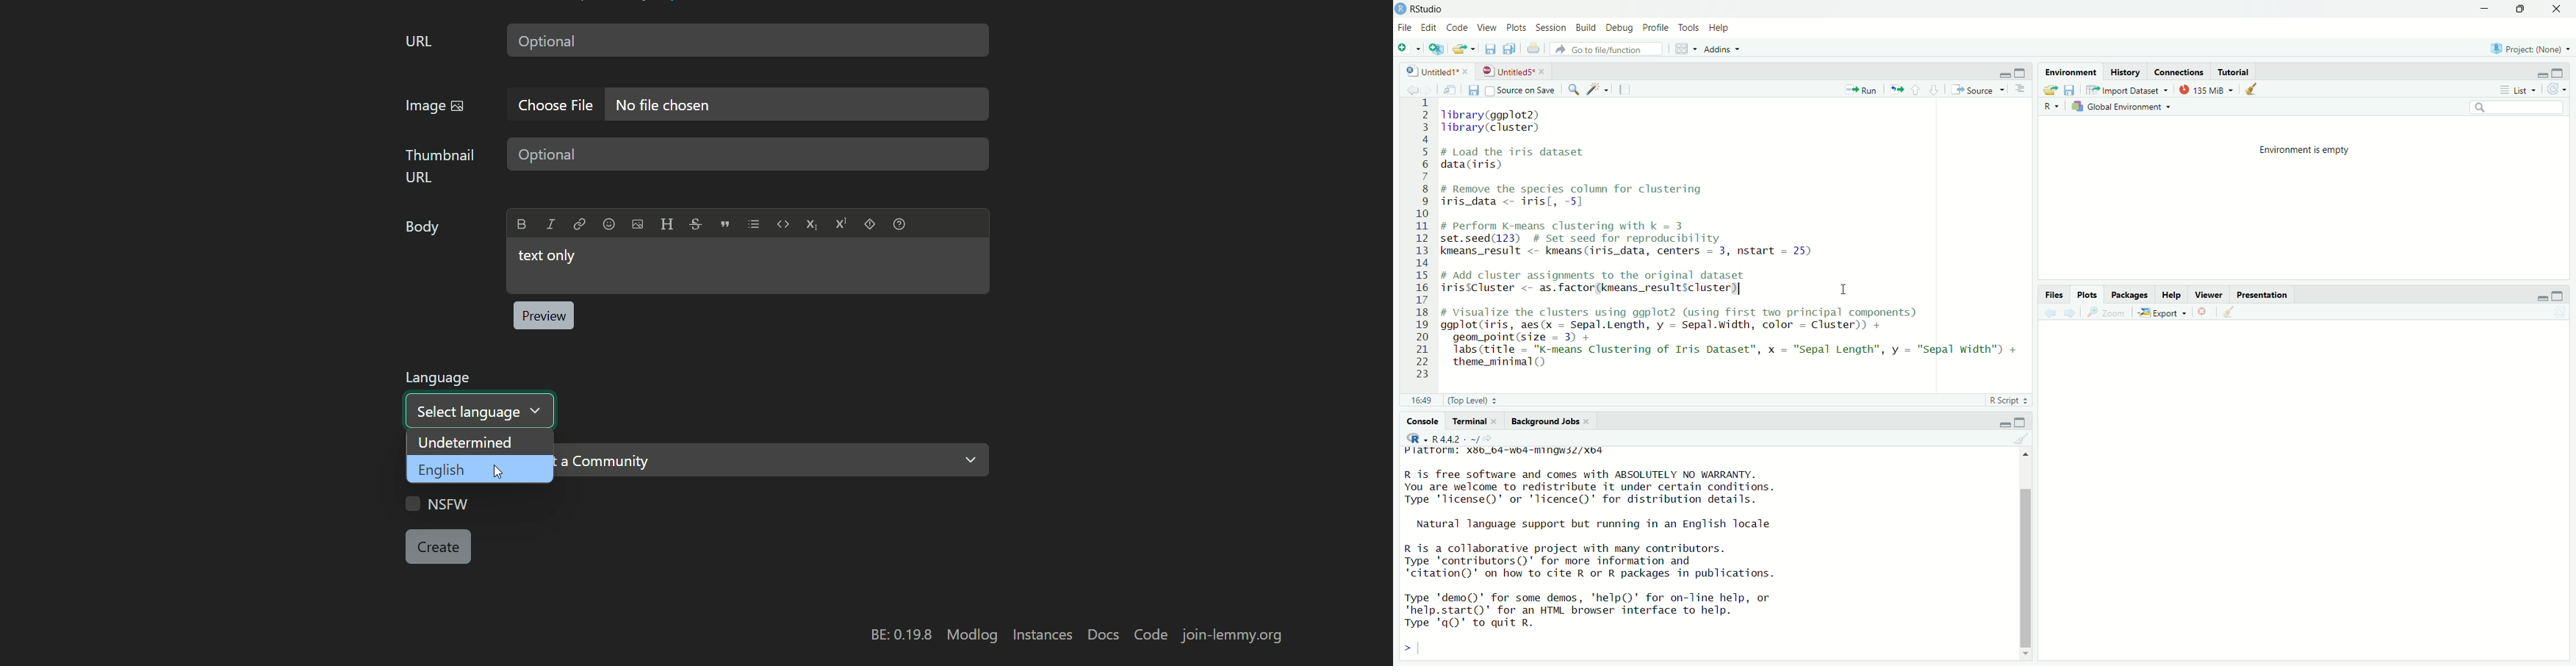 The height and width of the screenshot is (672, 2576). I want to click on code, so click(1153, 636).